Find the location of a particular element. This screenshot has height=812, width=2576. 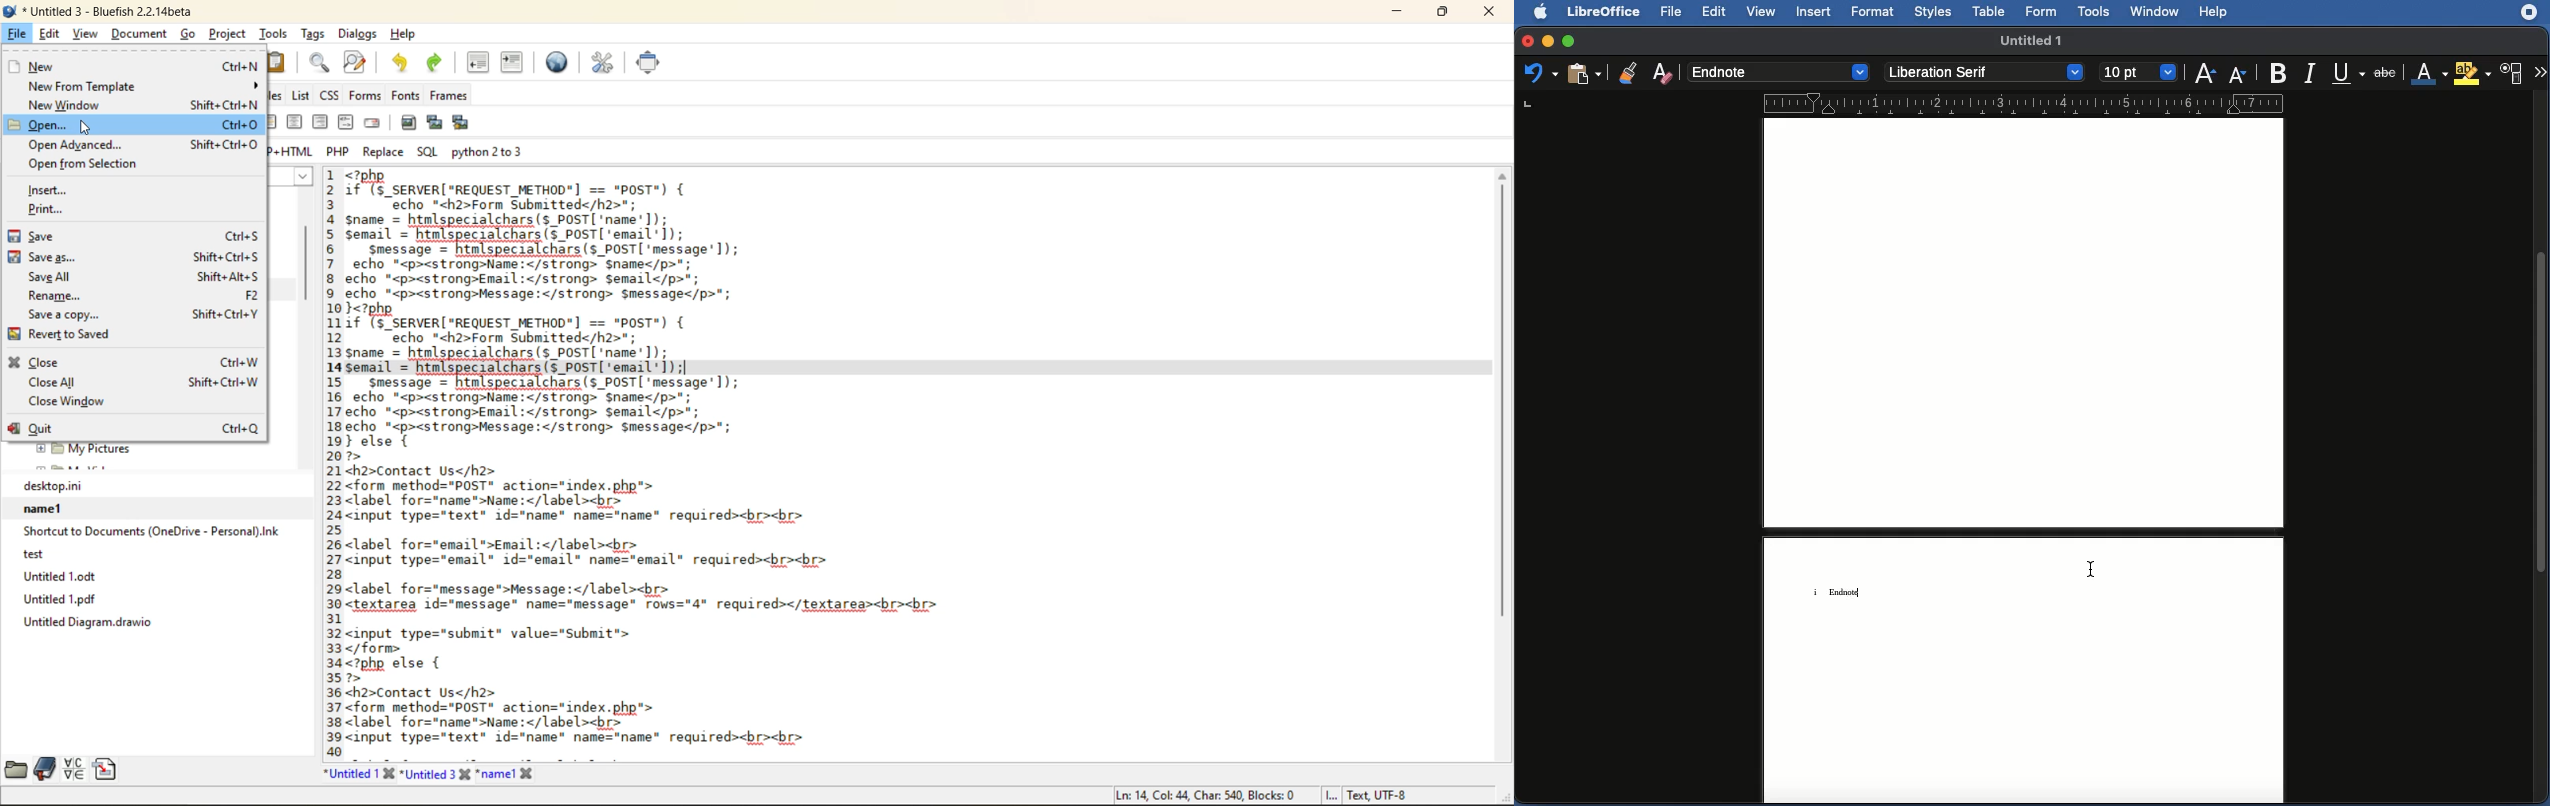

new window is located at coordinates (142, 104).